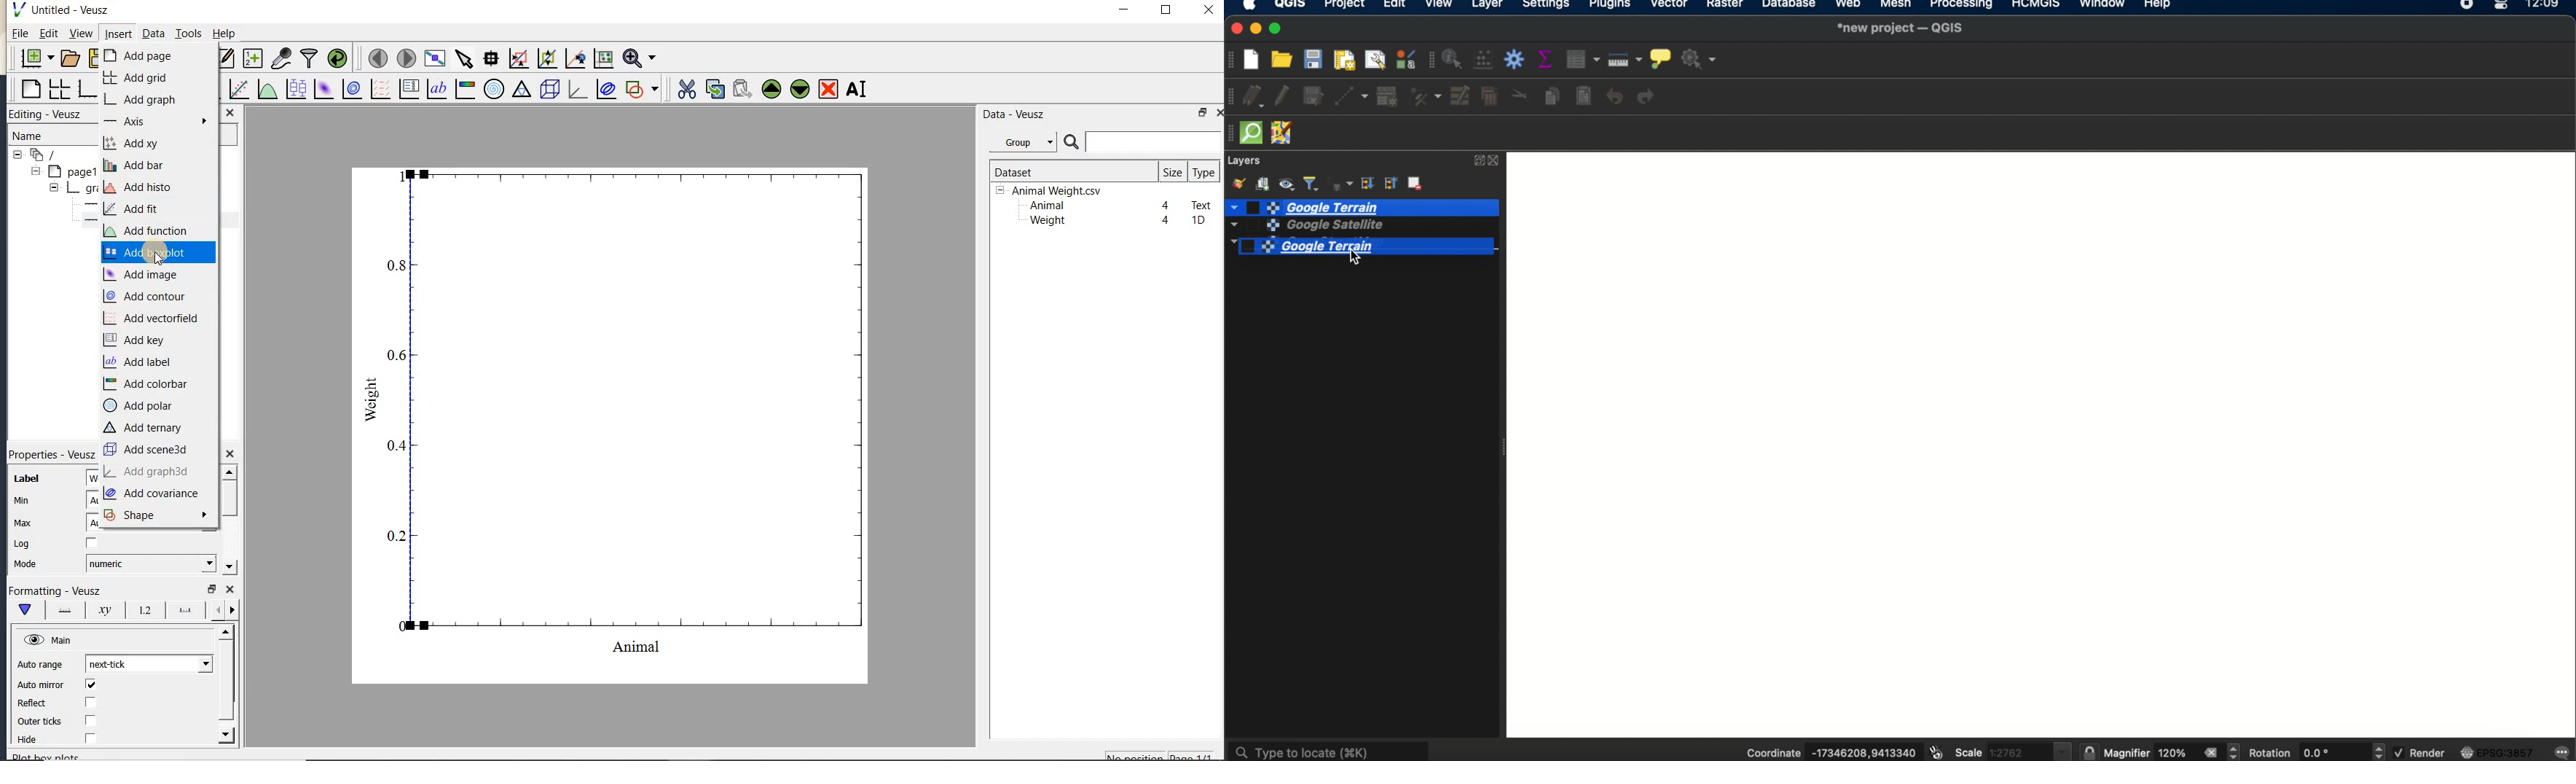 Image resolution: width=2576 pixels, height=784 pixels. Describe the element at coordinates (1234, 29) in the screenshot. I see `close` at that location.